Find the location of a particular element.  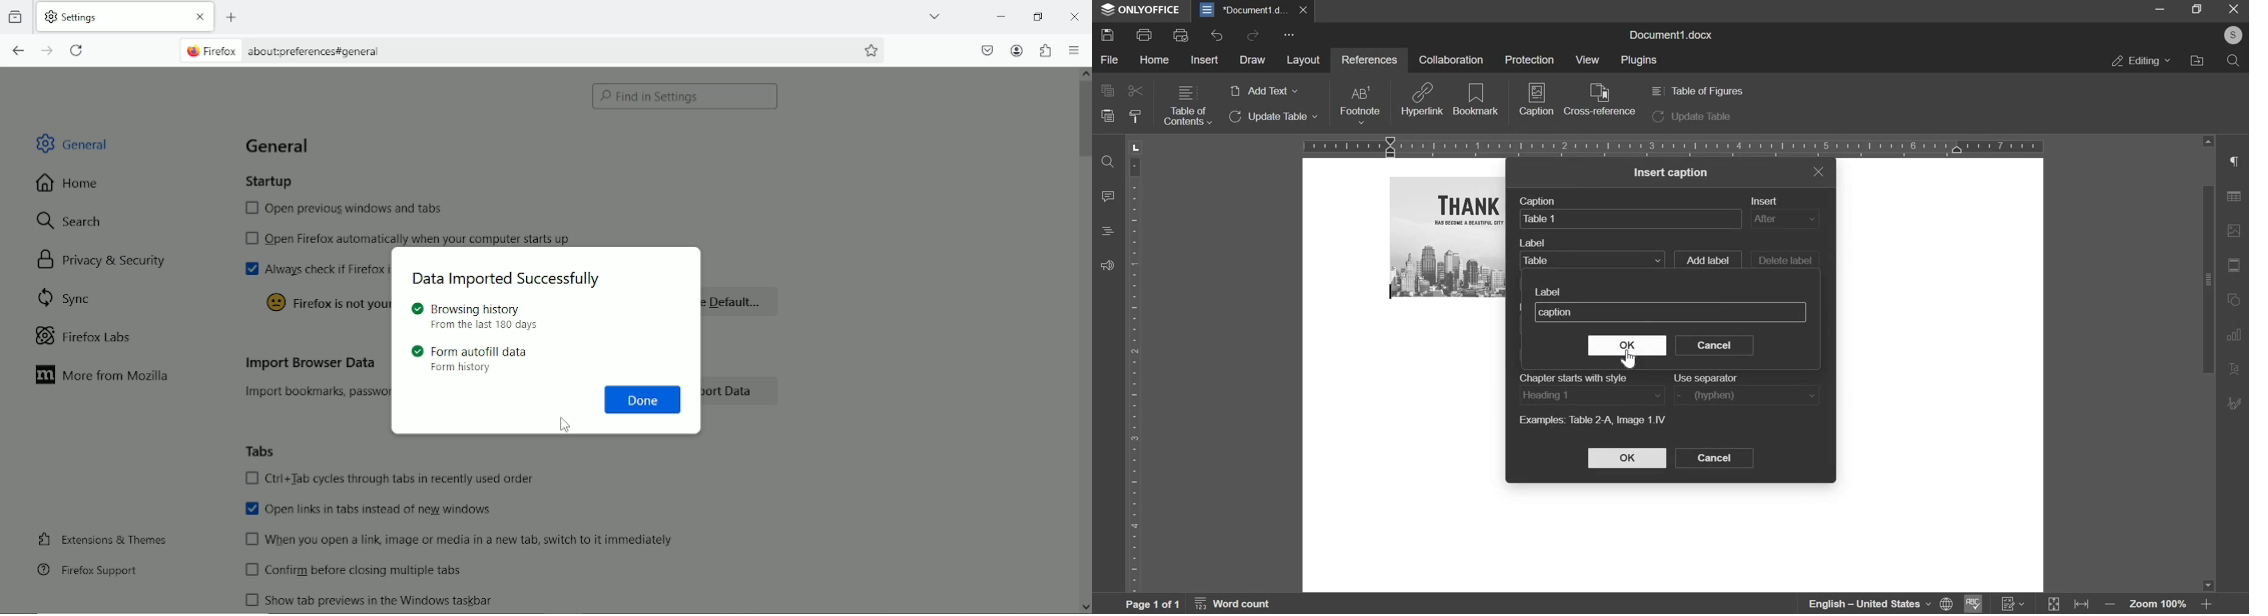

hyperlink is located at coordinates (1423, 99).